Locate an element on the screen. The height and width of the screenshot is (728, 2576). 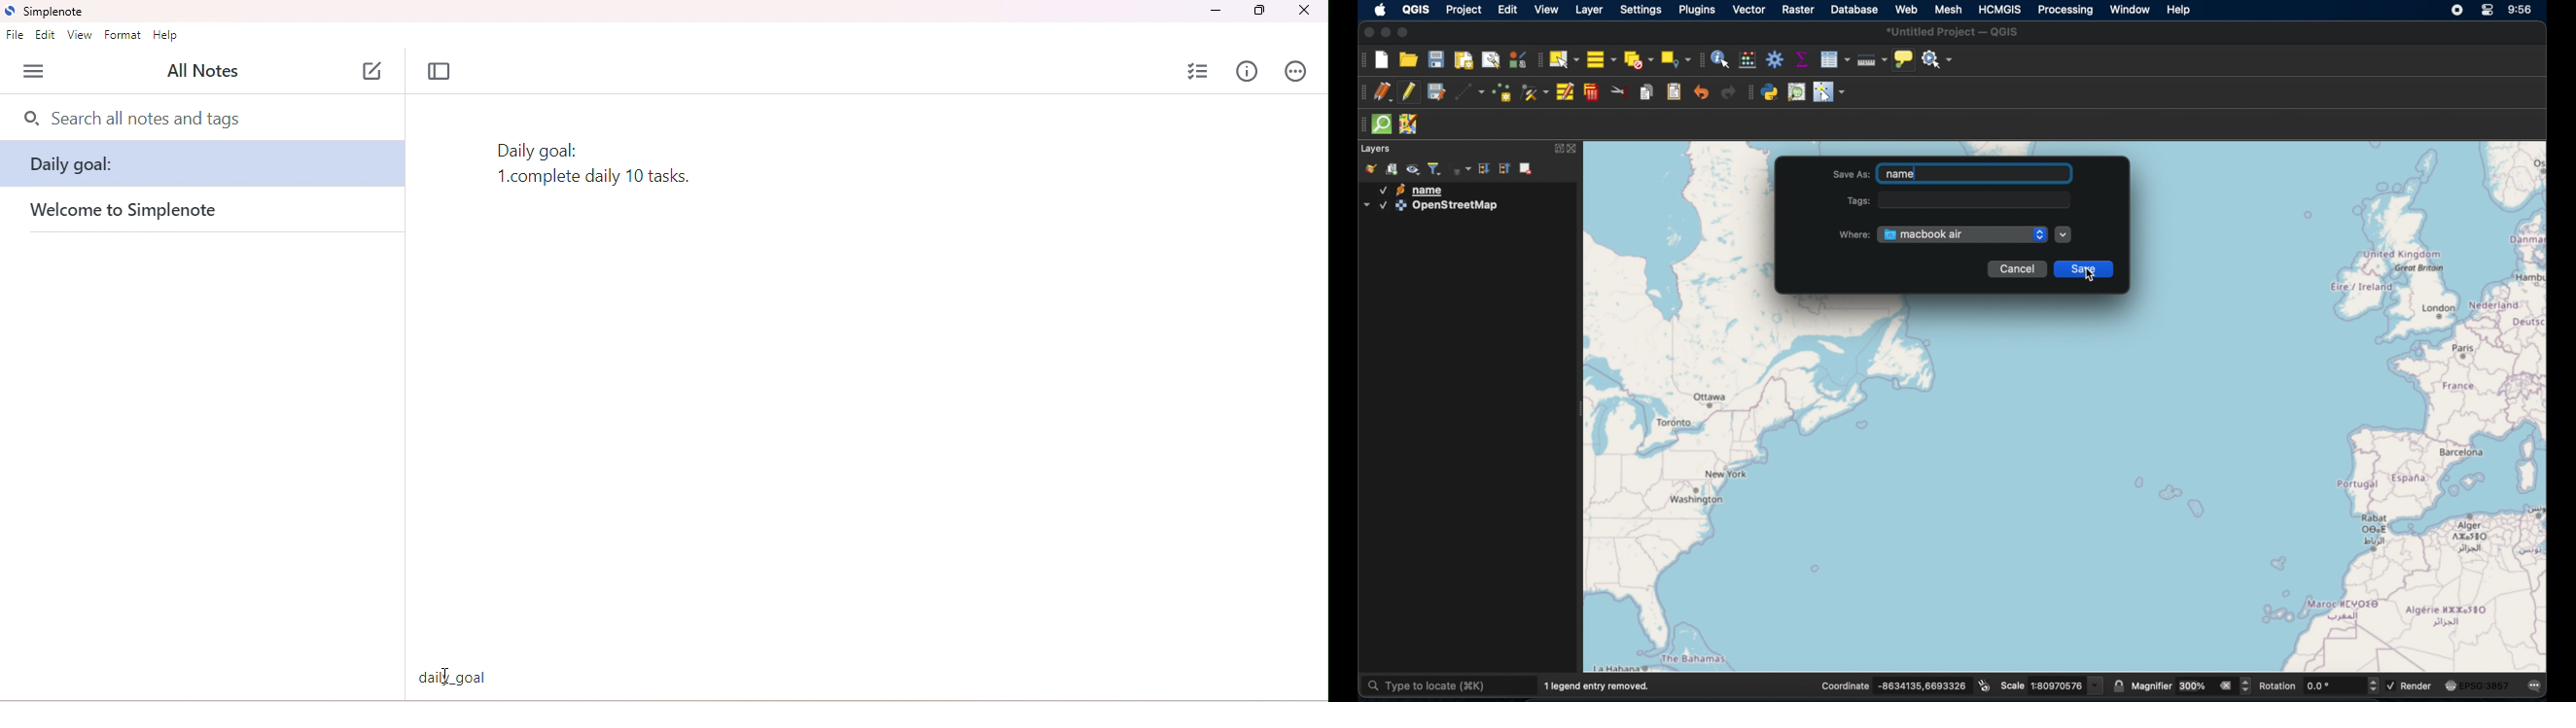
vertex tool is located at coordinates (1535, 94).